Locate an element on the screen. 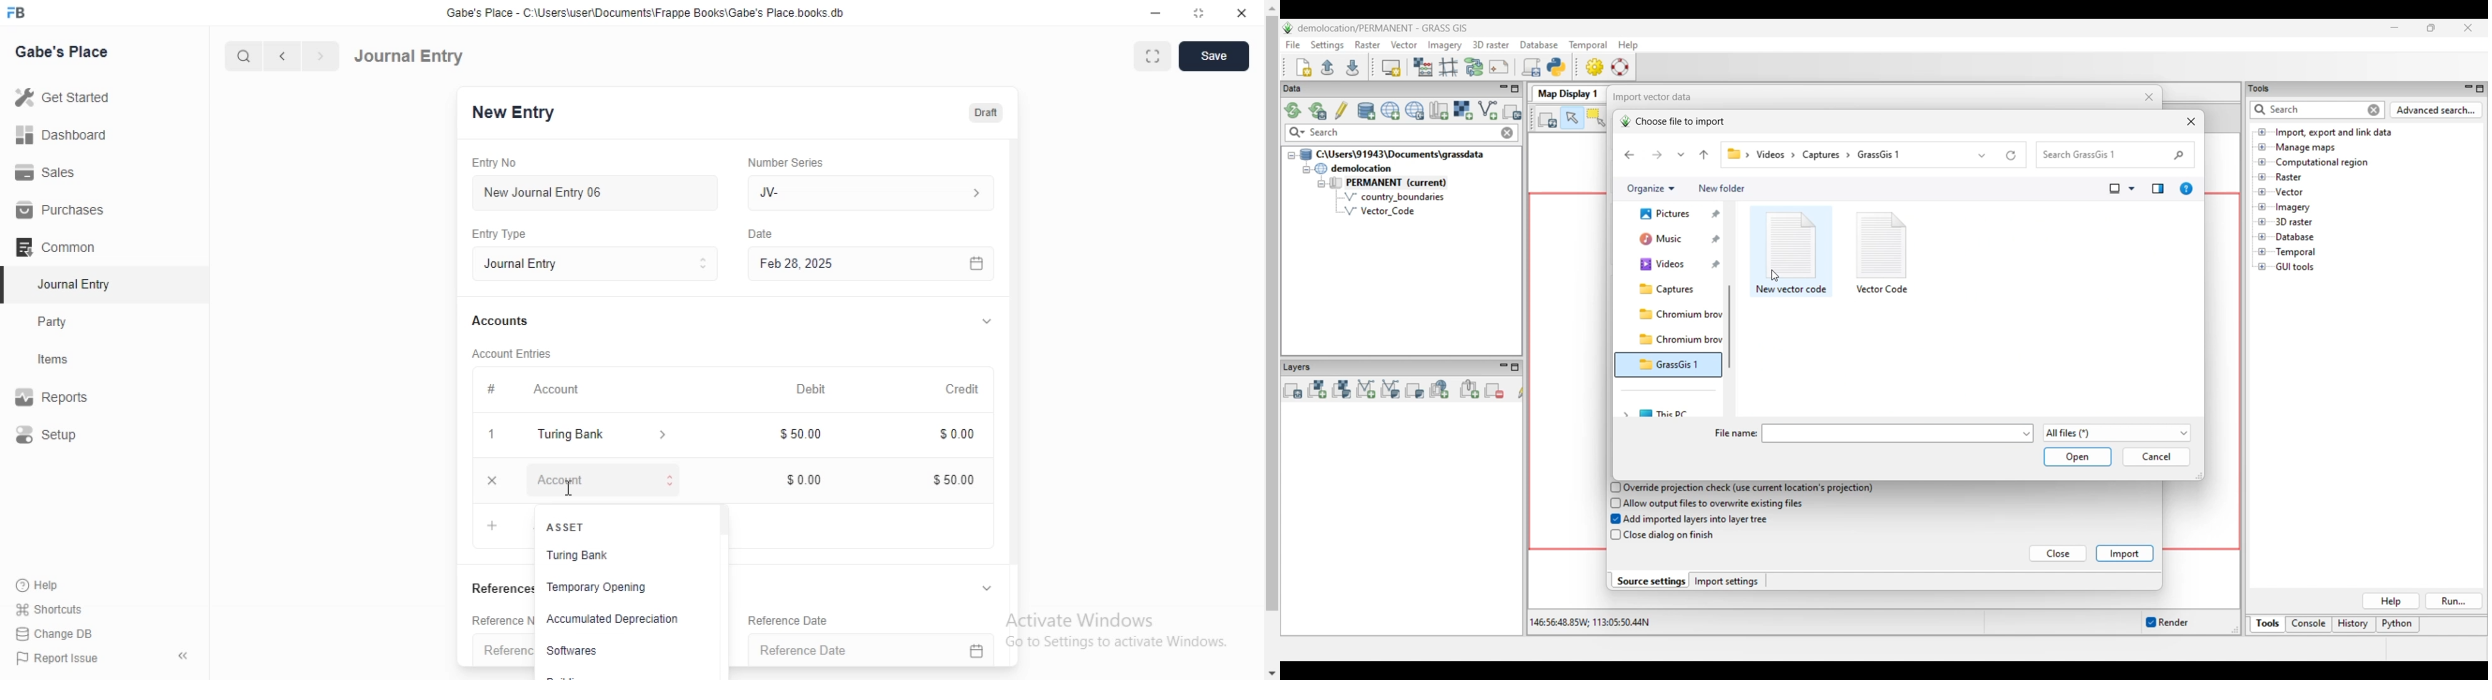 Image resolution: width=2492 pixels, height=700 pixels. References is located at coordinates (502, 588).